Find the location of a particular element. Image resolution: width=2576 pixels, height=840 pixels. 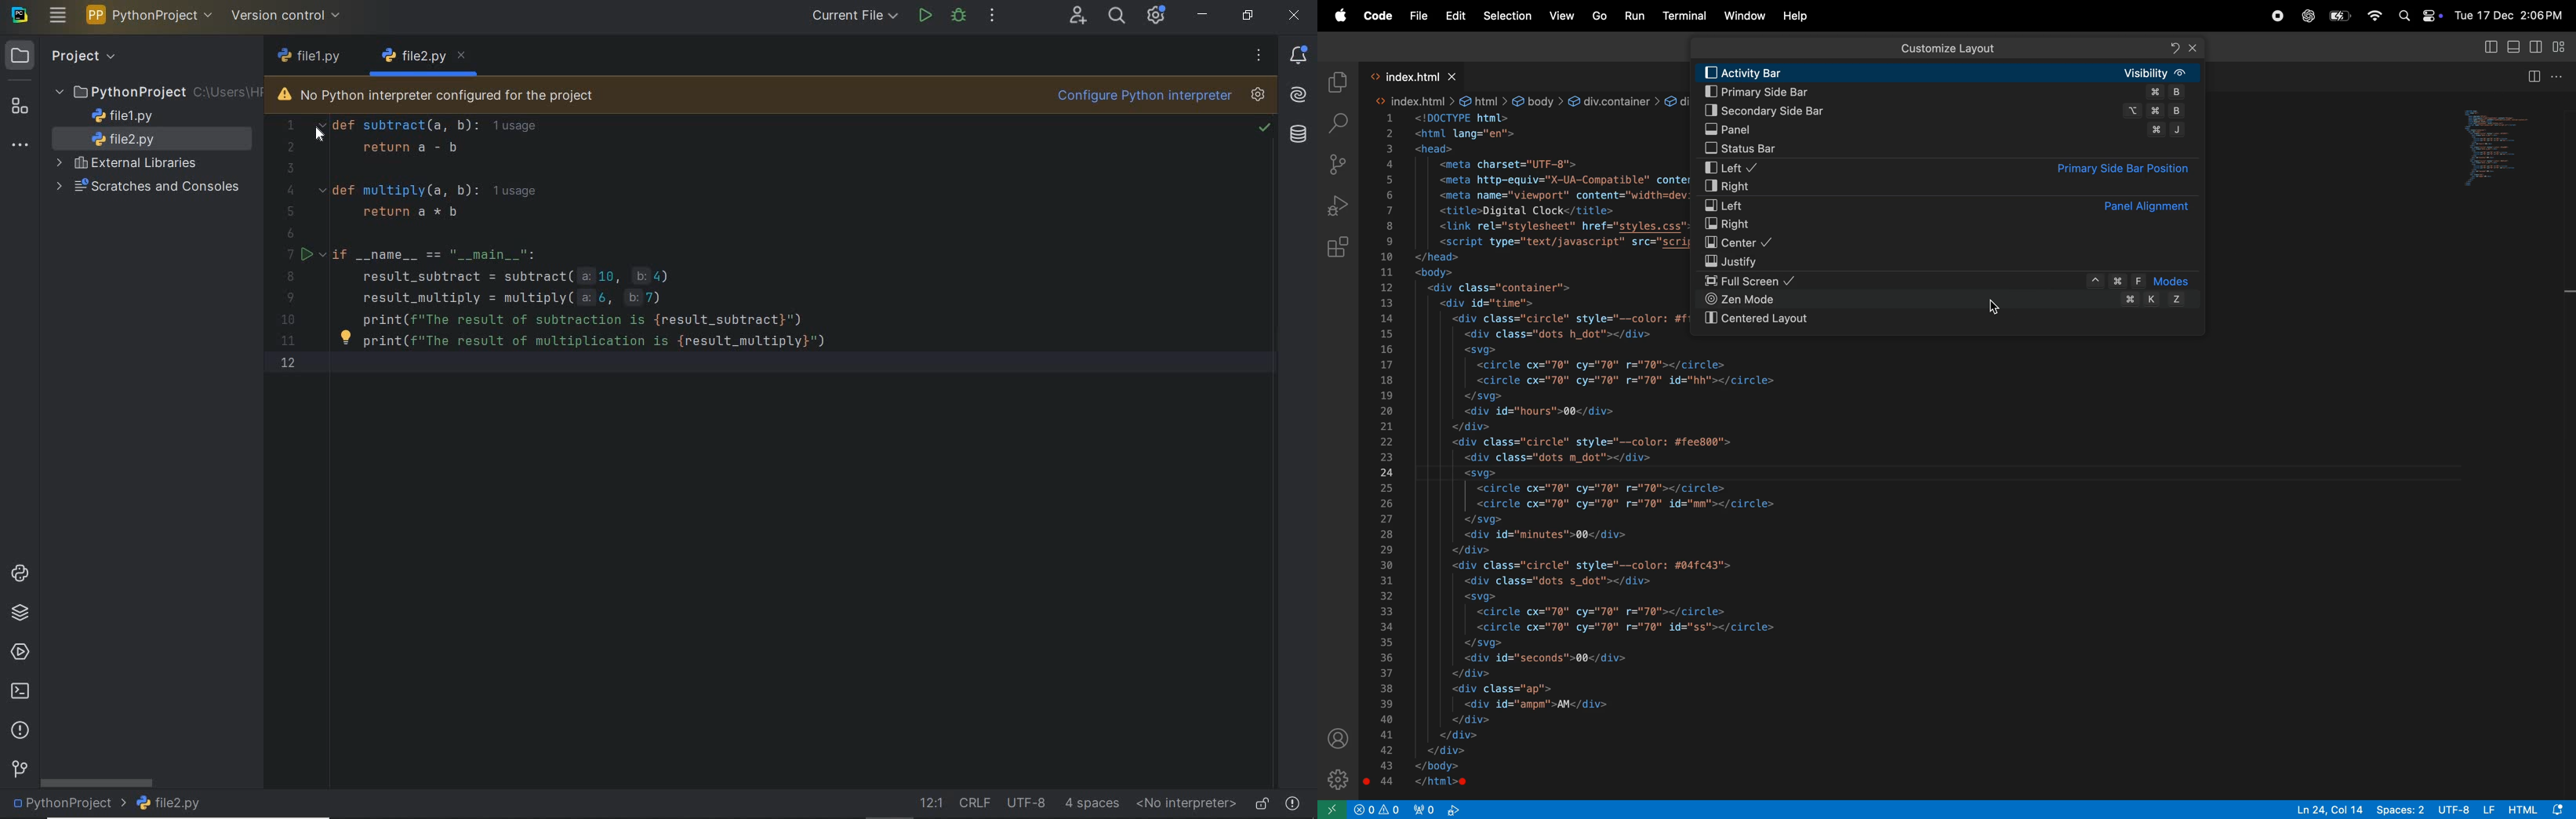

Tue 17 Dec 2:06 PM is located at coordinates (2509, 15).